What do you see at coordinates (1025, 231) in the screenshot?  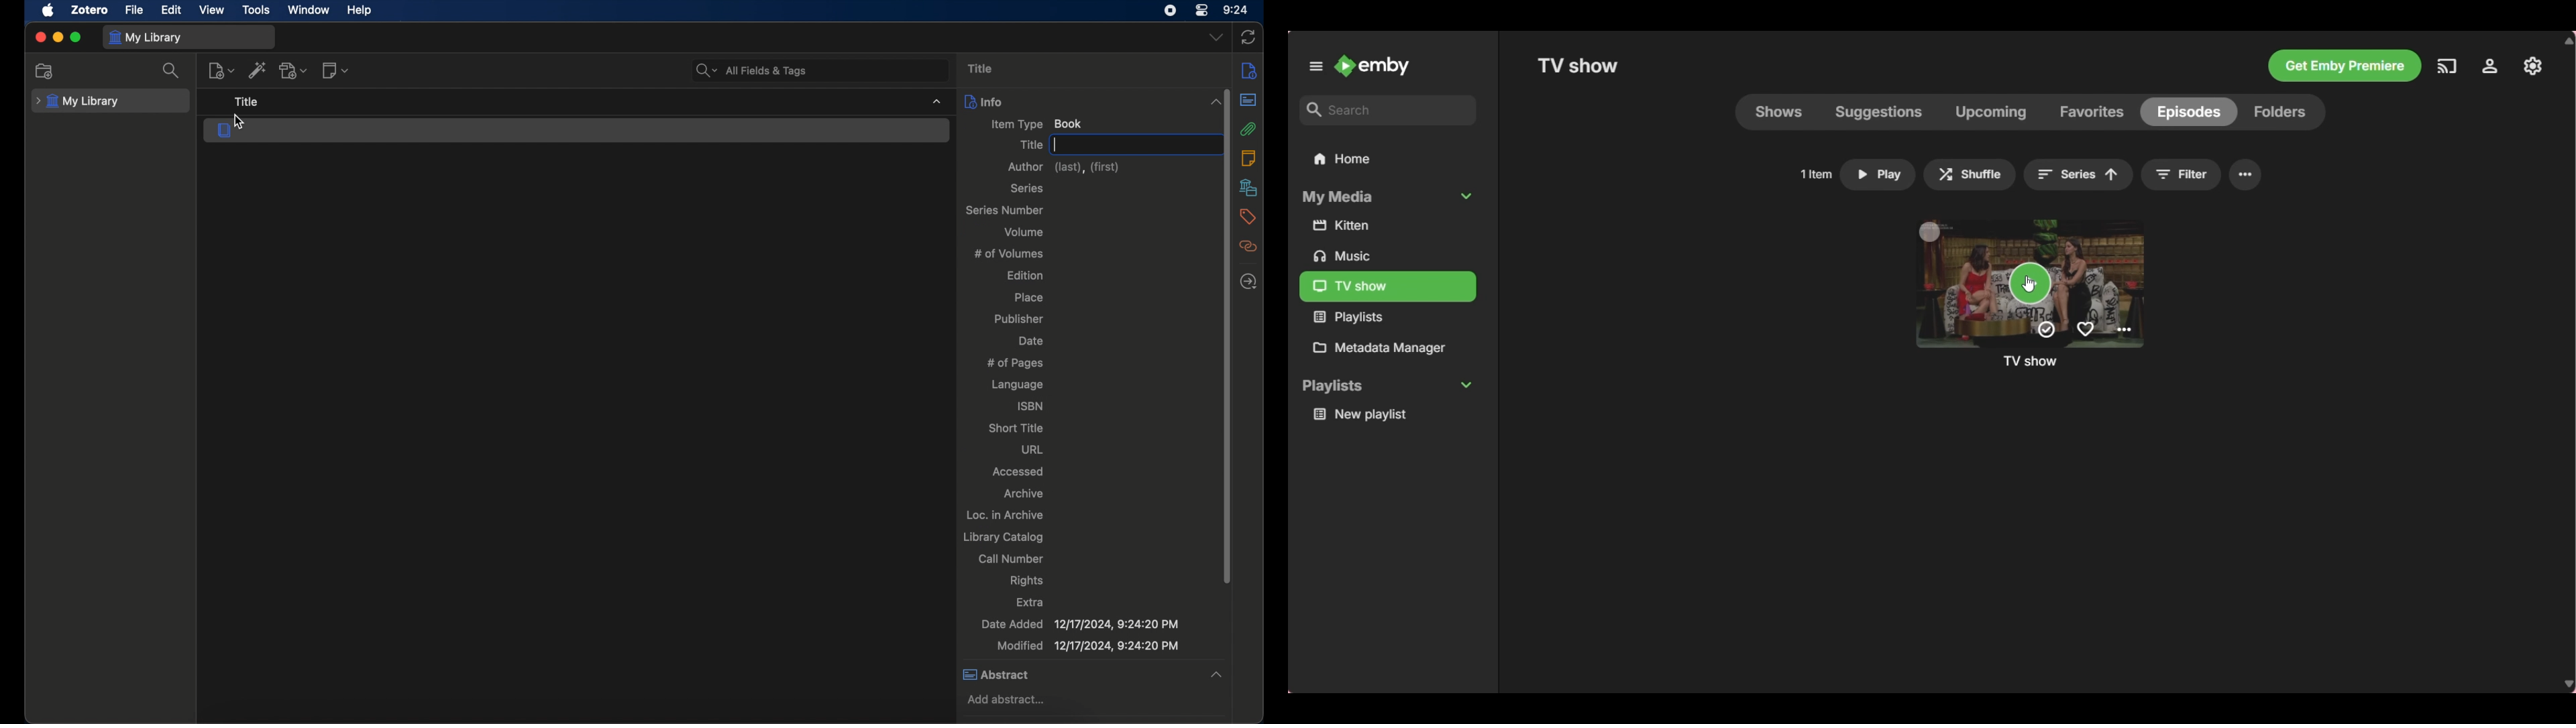 I see `volume` at bounding box center [1025, 231].